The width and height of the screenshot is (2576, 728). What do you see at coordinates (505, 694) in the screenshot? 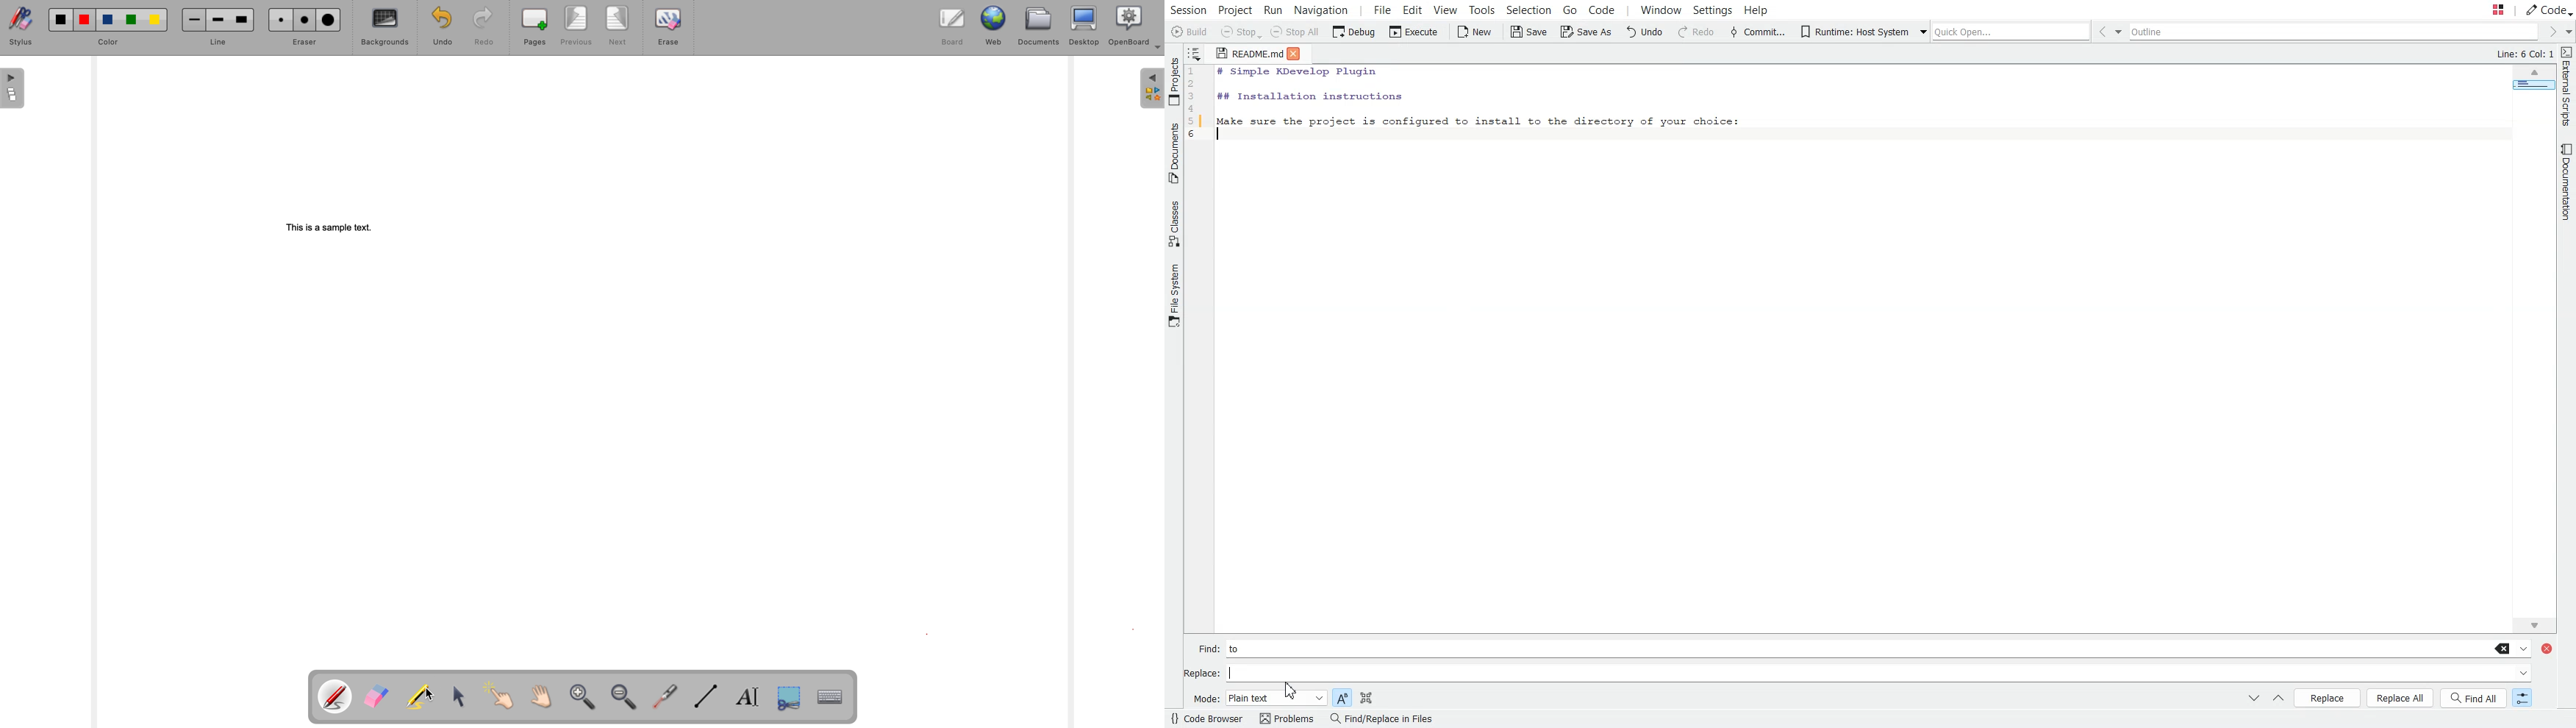
I see `interact with items` at bounding box center [505, 694].